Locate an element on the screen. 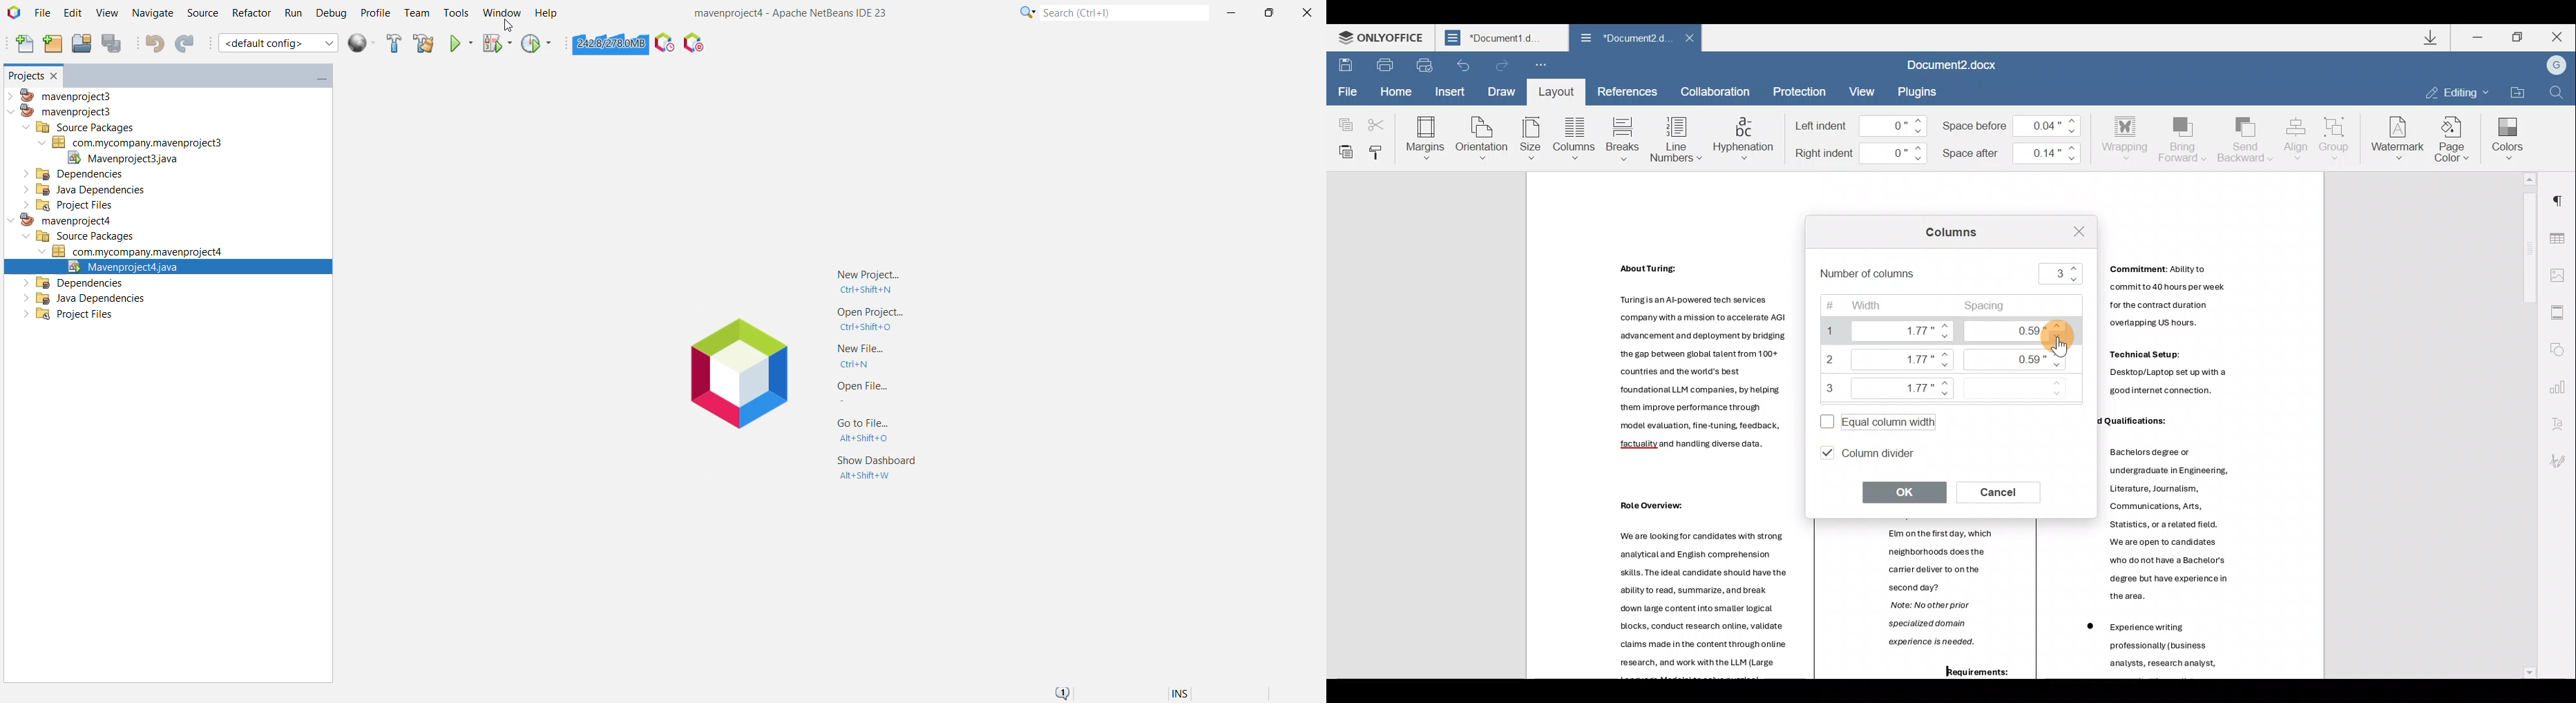  Column divider is located at coordinates (1880, 452).